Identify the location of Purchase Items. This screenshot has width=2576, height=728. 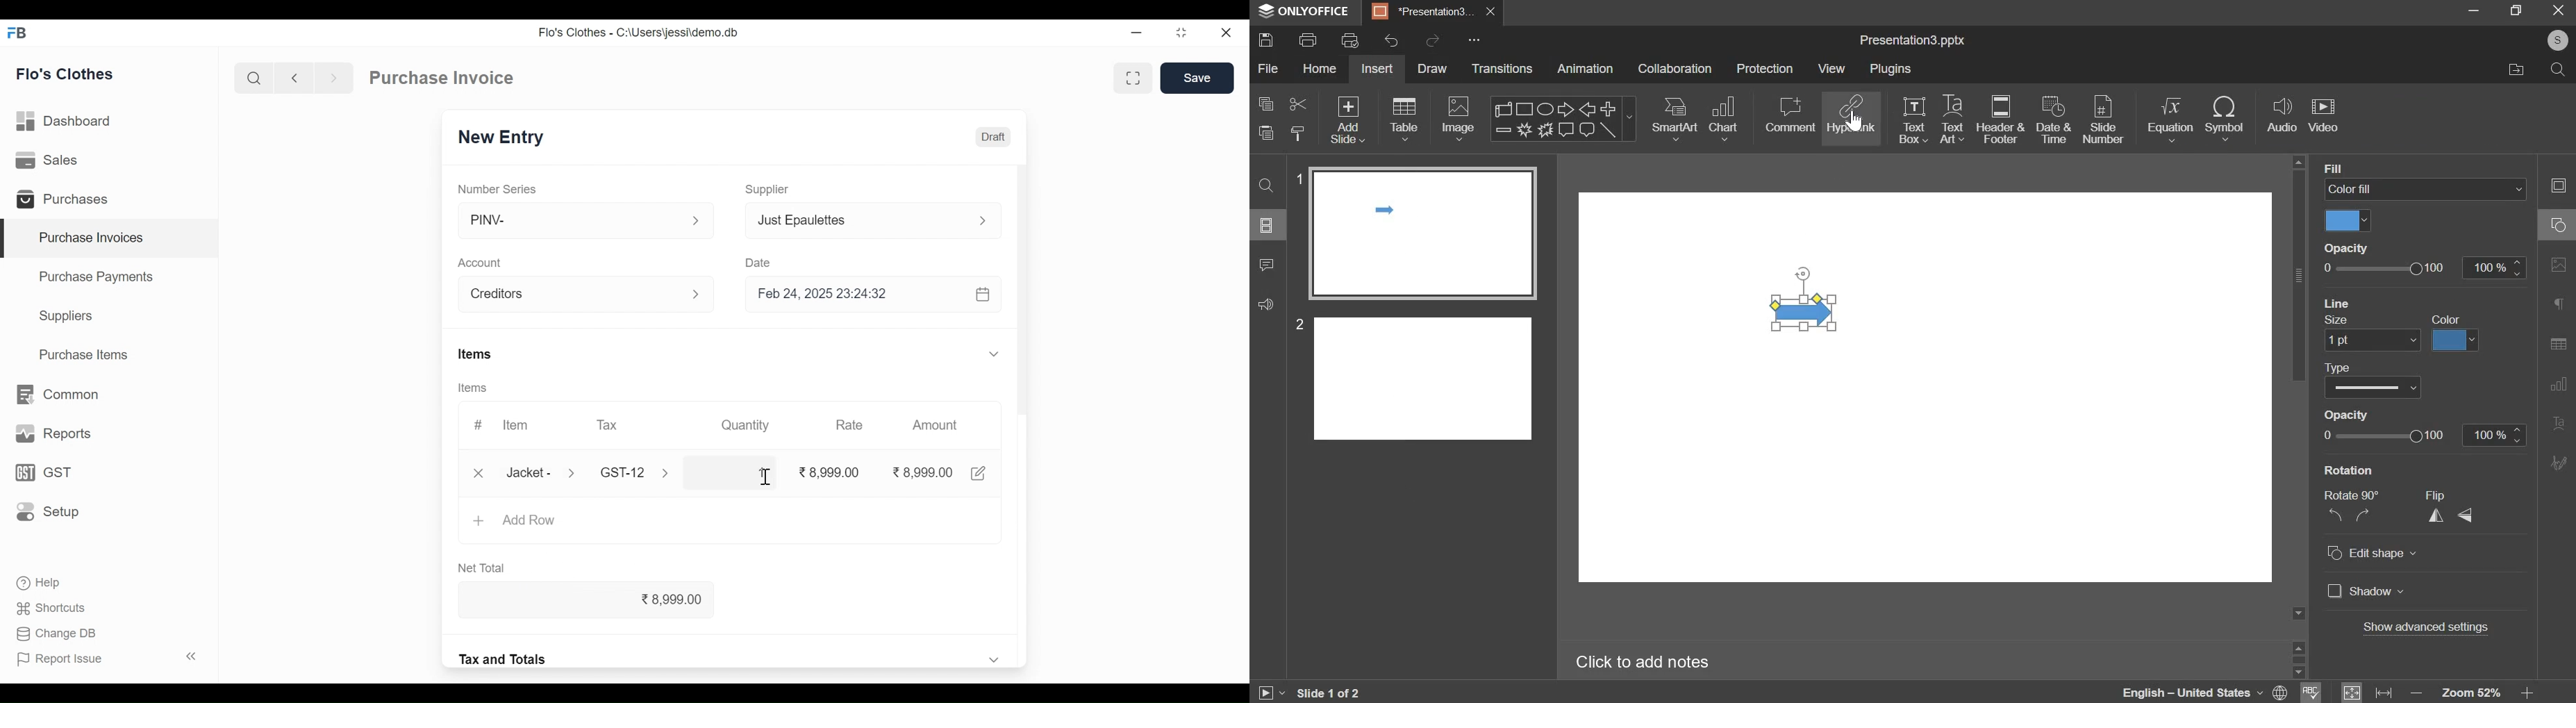
(87, 354).